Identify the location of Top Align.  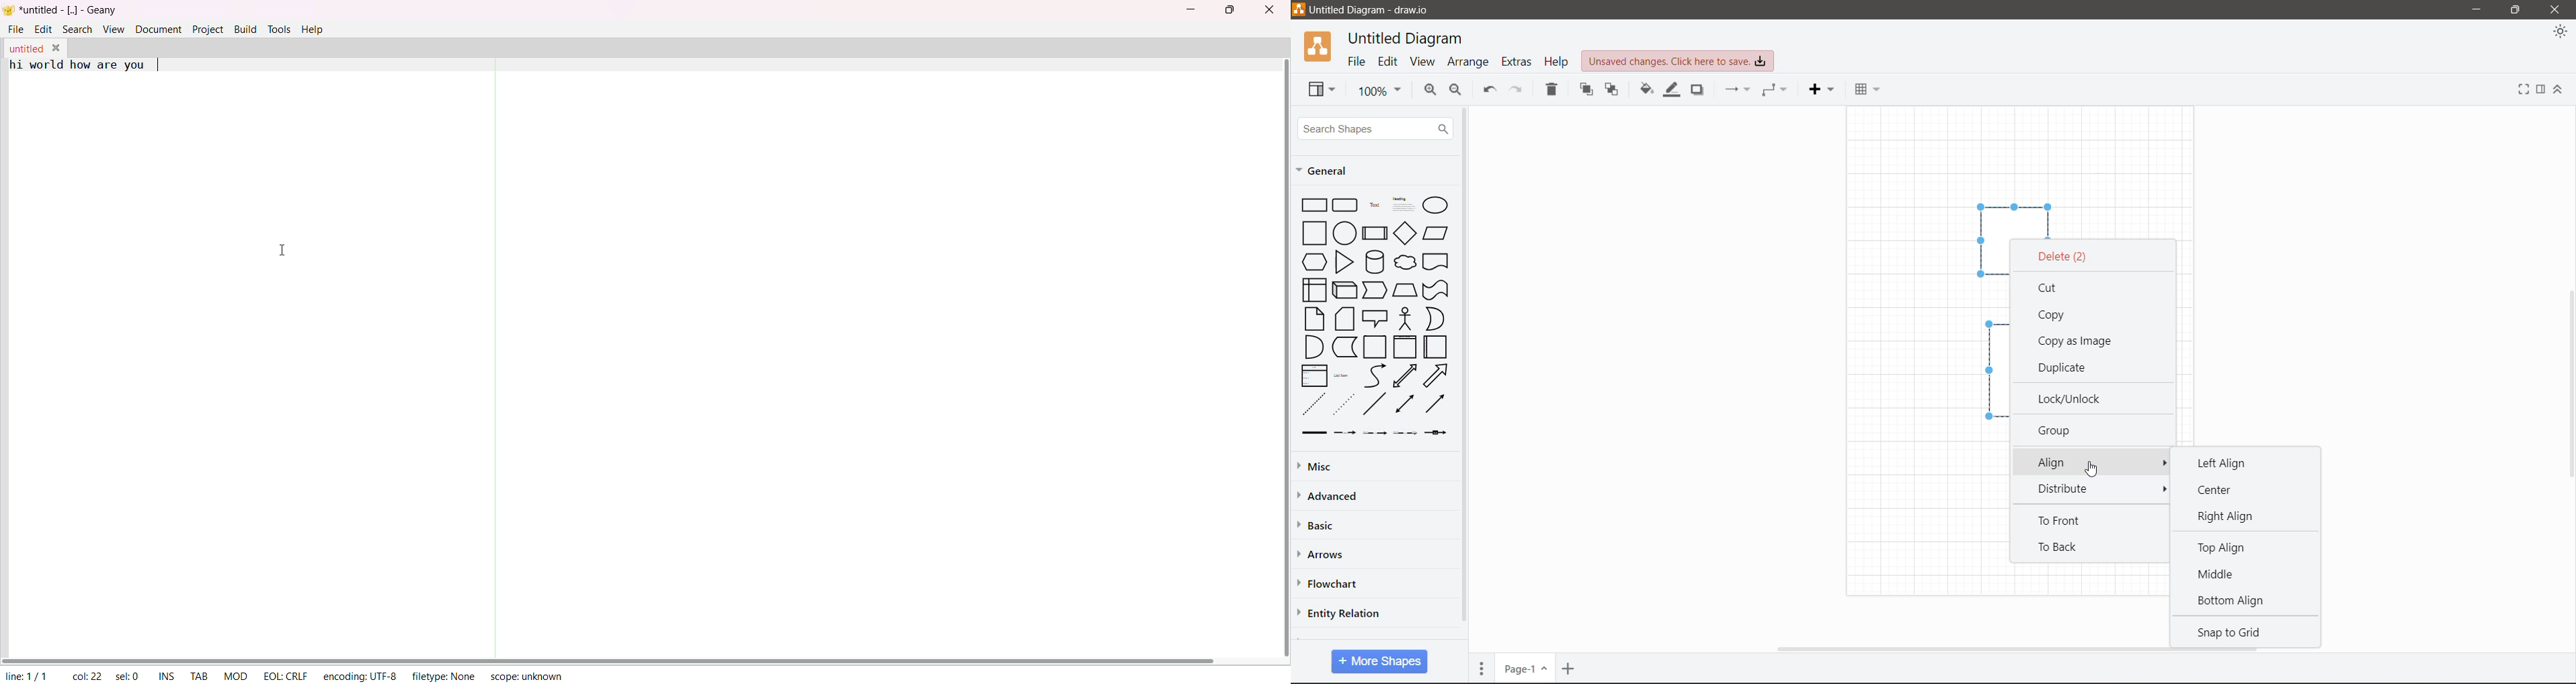
(2224, 549).